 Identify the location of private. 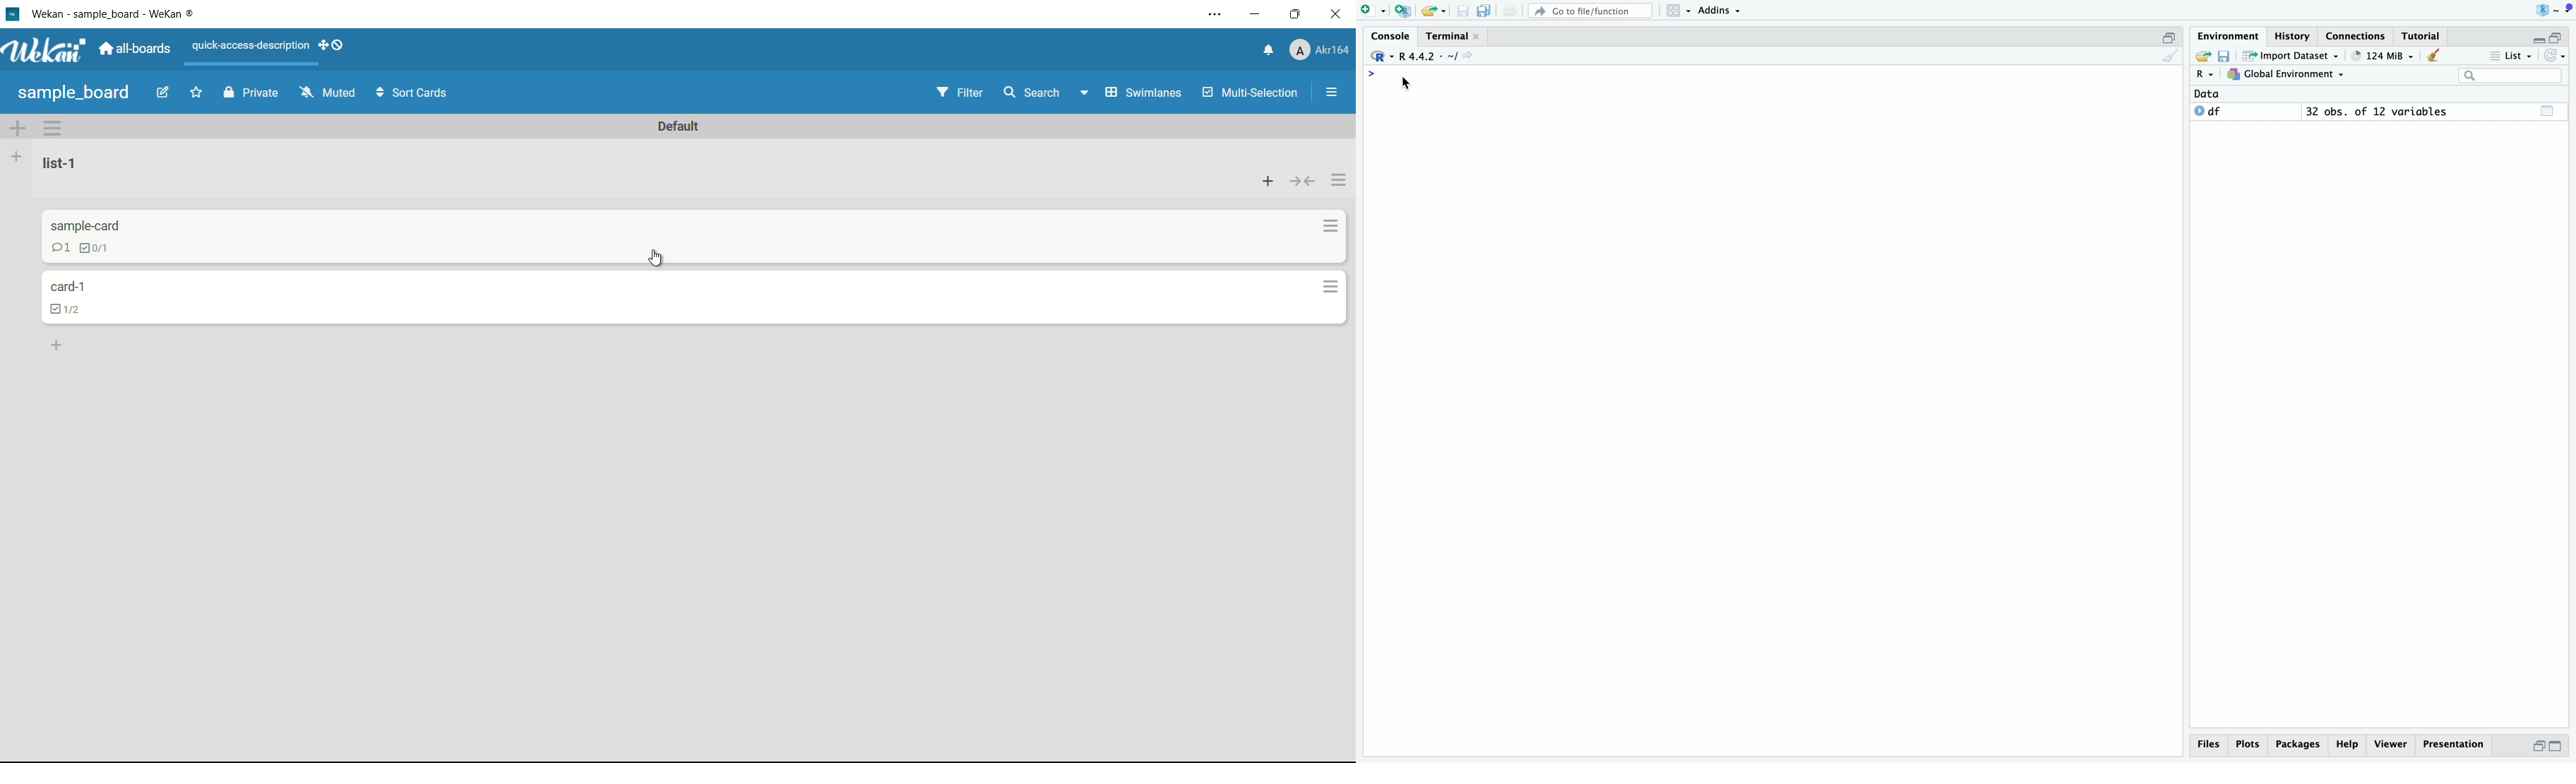
(254, 92).